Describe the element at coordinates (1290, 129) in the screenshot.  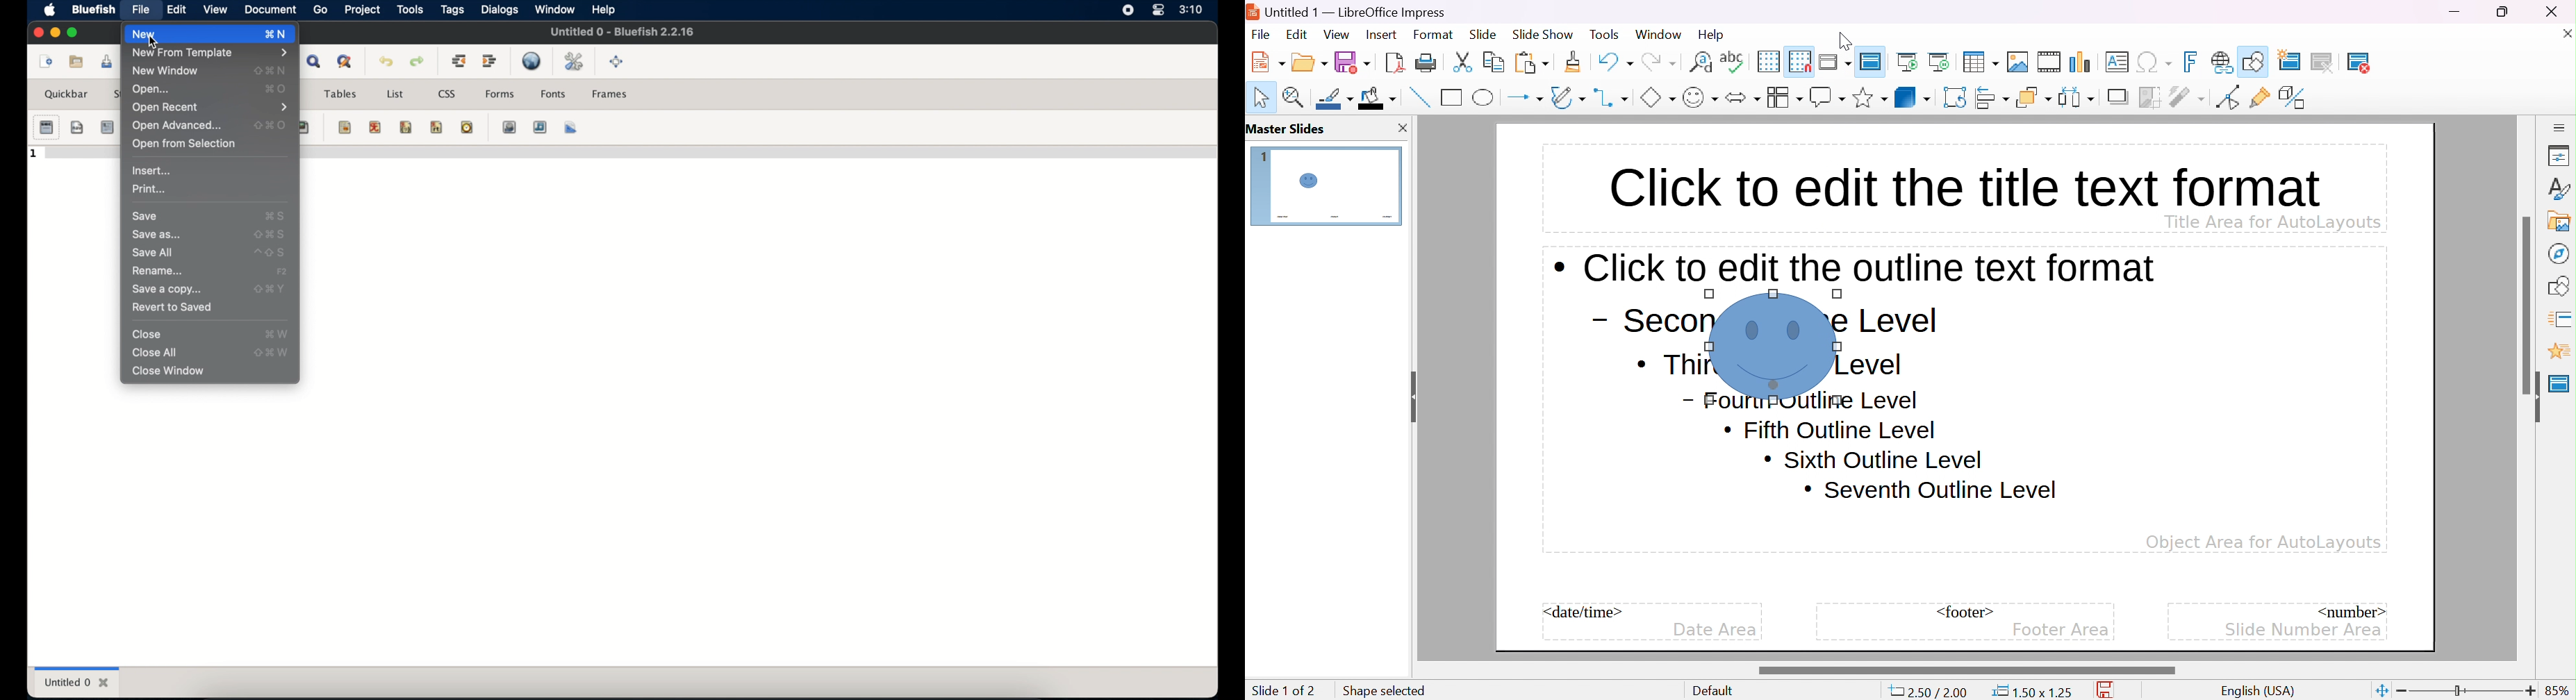
I see `slides` at that location.